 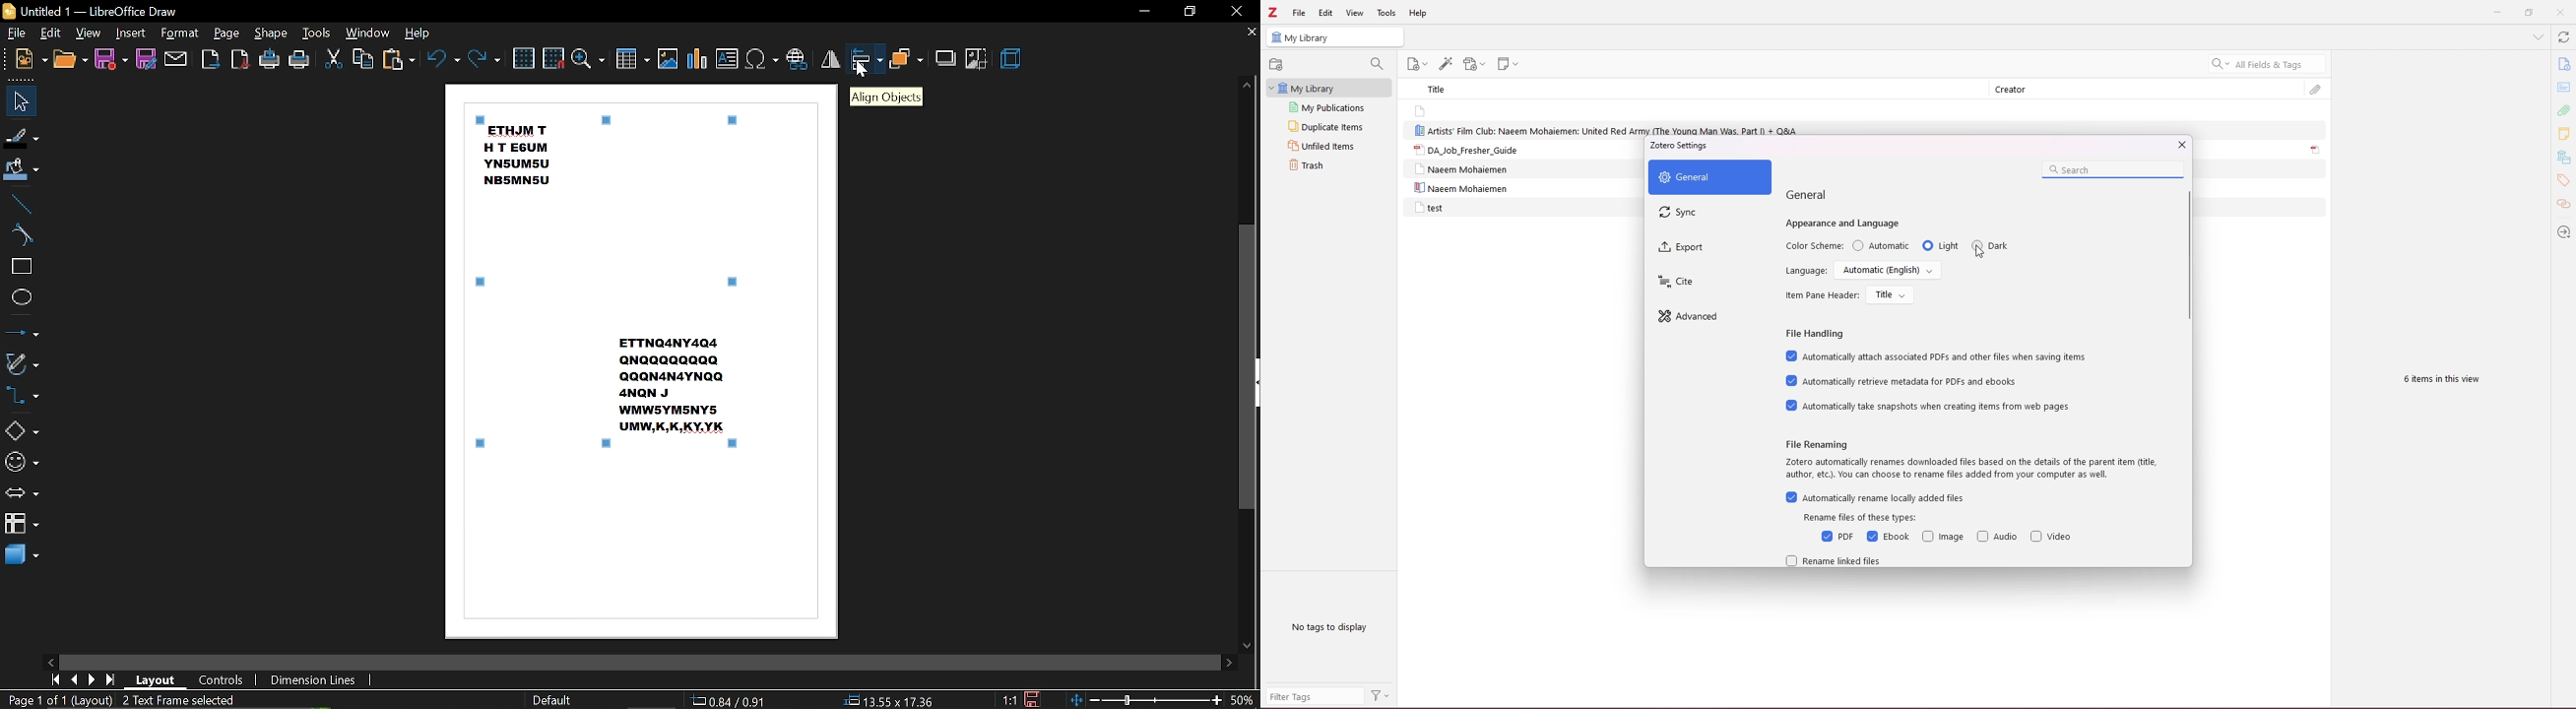 I want to click on Cursor, so click(x=867, y=70).